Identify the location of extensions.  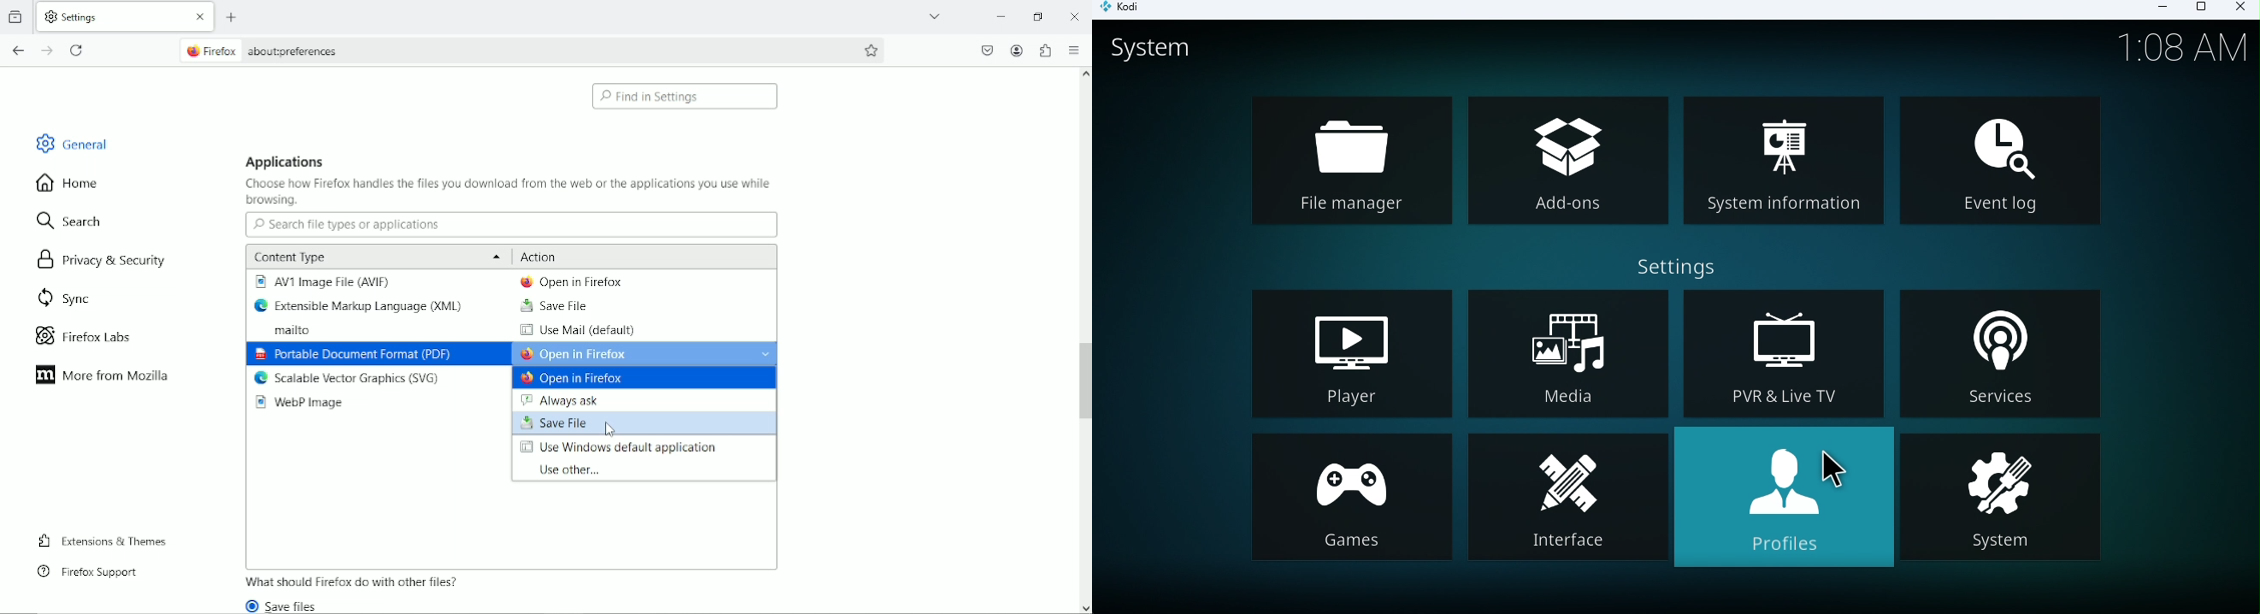
(1045, 50).